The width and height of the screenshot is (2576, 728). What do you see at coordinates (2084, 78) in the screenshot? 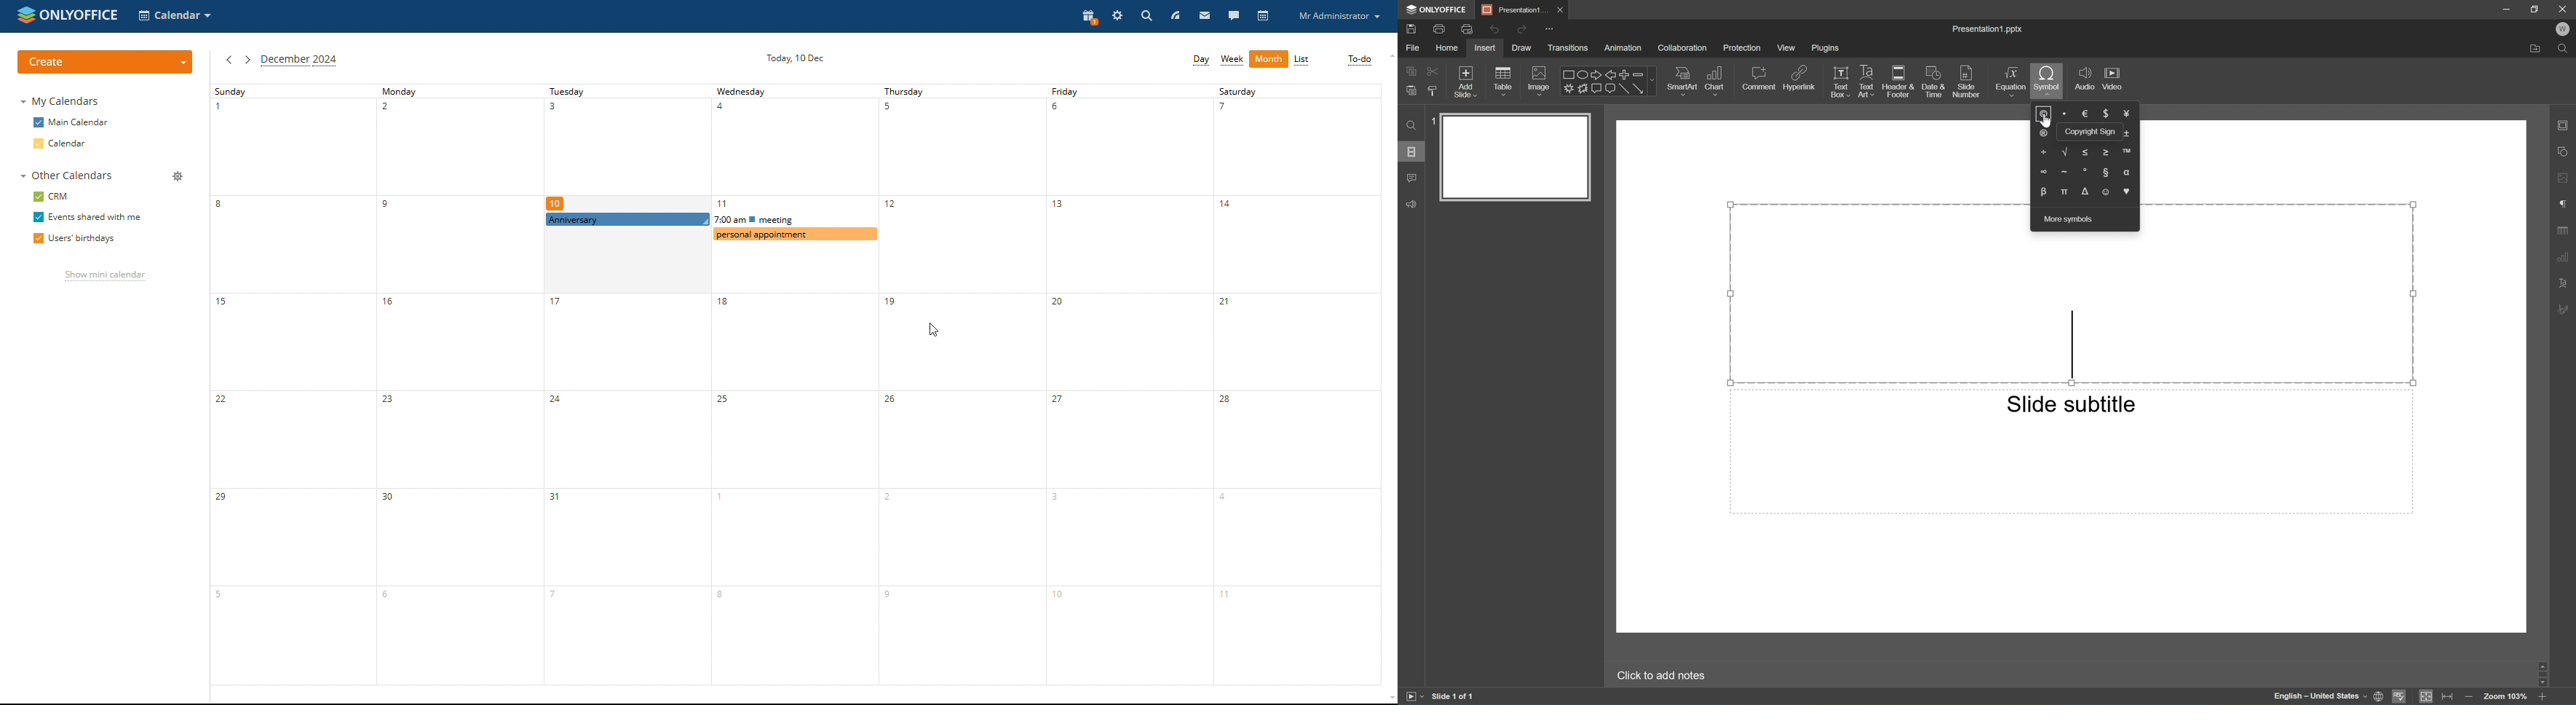
I see `Audio` at bounding box center [2084, 78].